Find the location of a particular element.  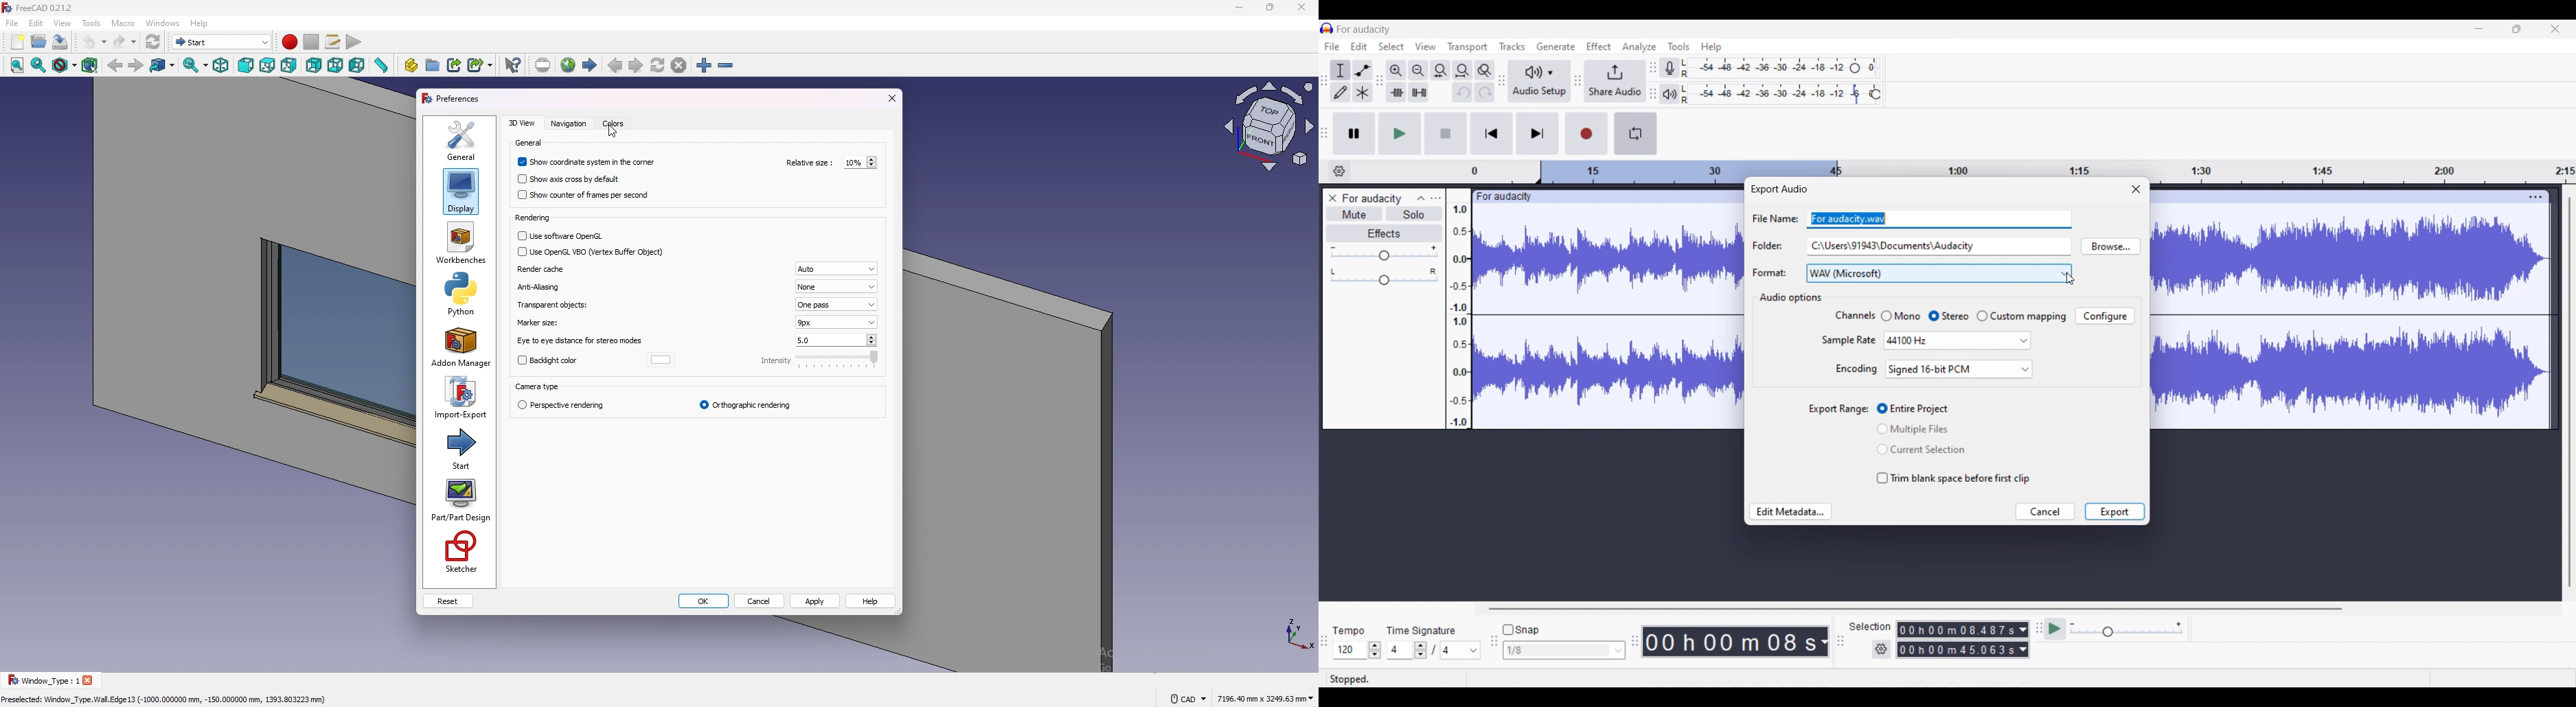

make link is located at coordinates (455, 64).